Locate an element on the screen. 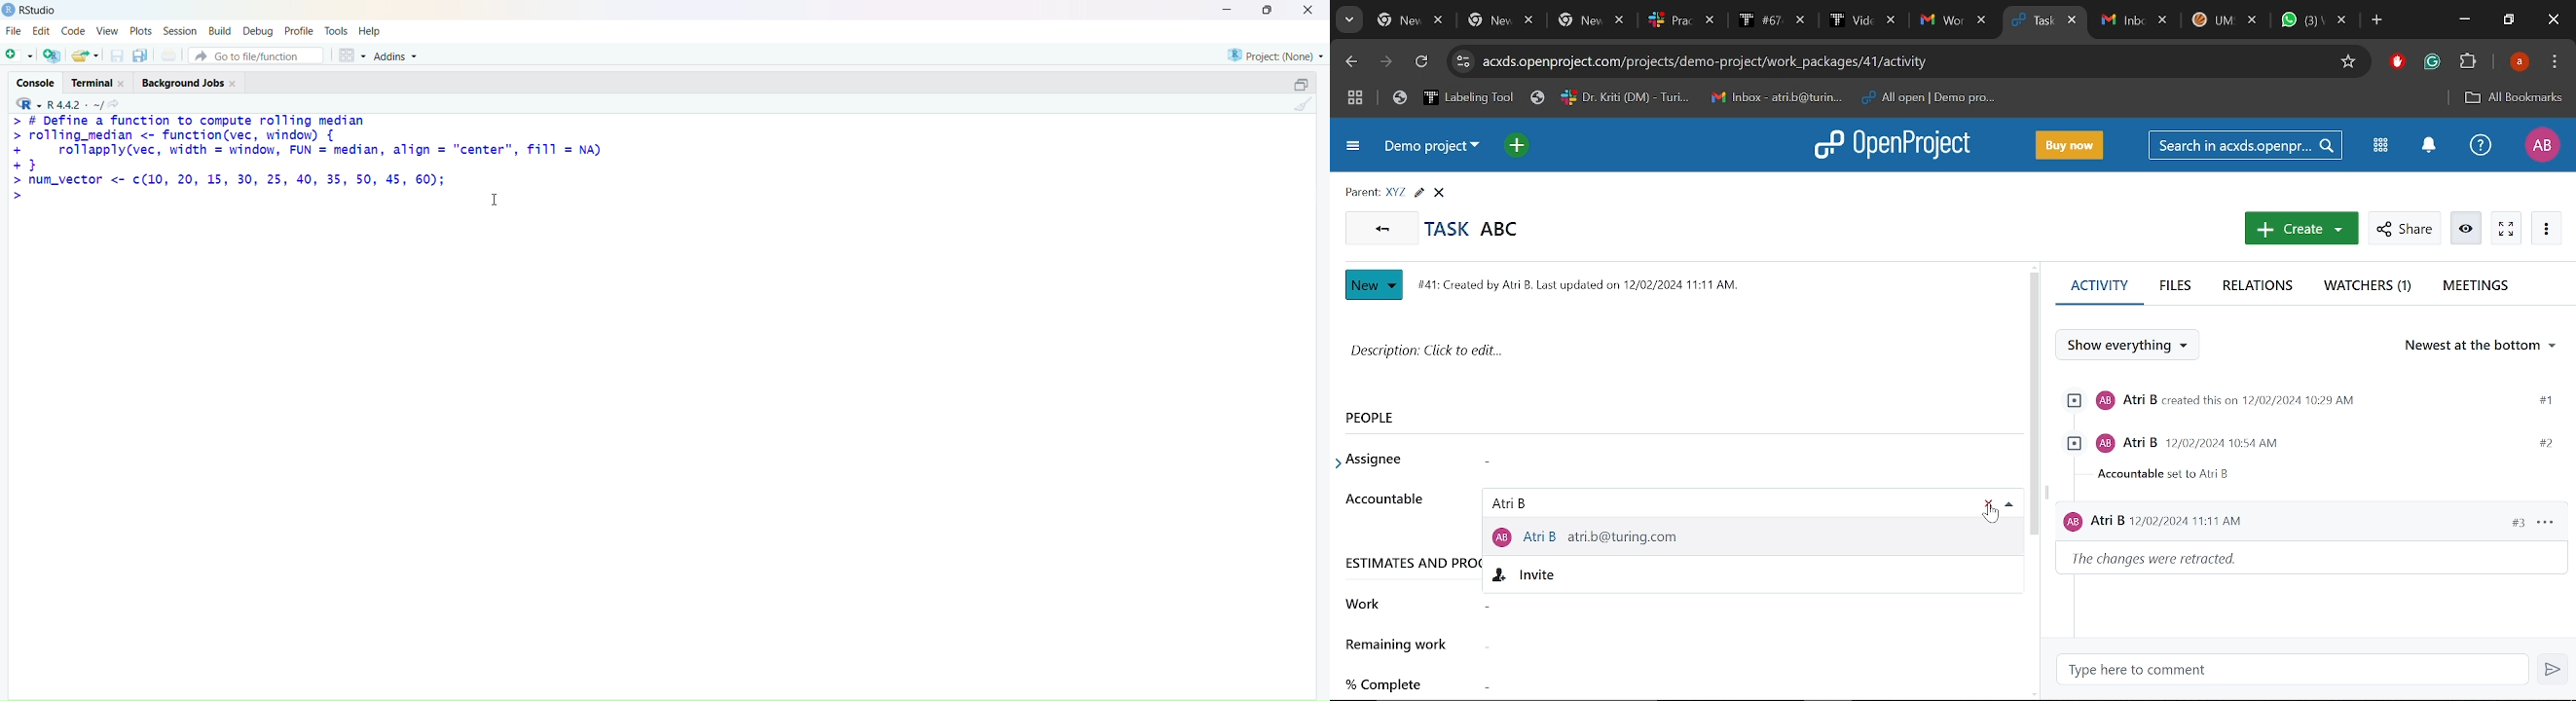 The width and height of the screenshot is (2576, 728). open in separate window is located at coordinates (1301, 85).